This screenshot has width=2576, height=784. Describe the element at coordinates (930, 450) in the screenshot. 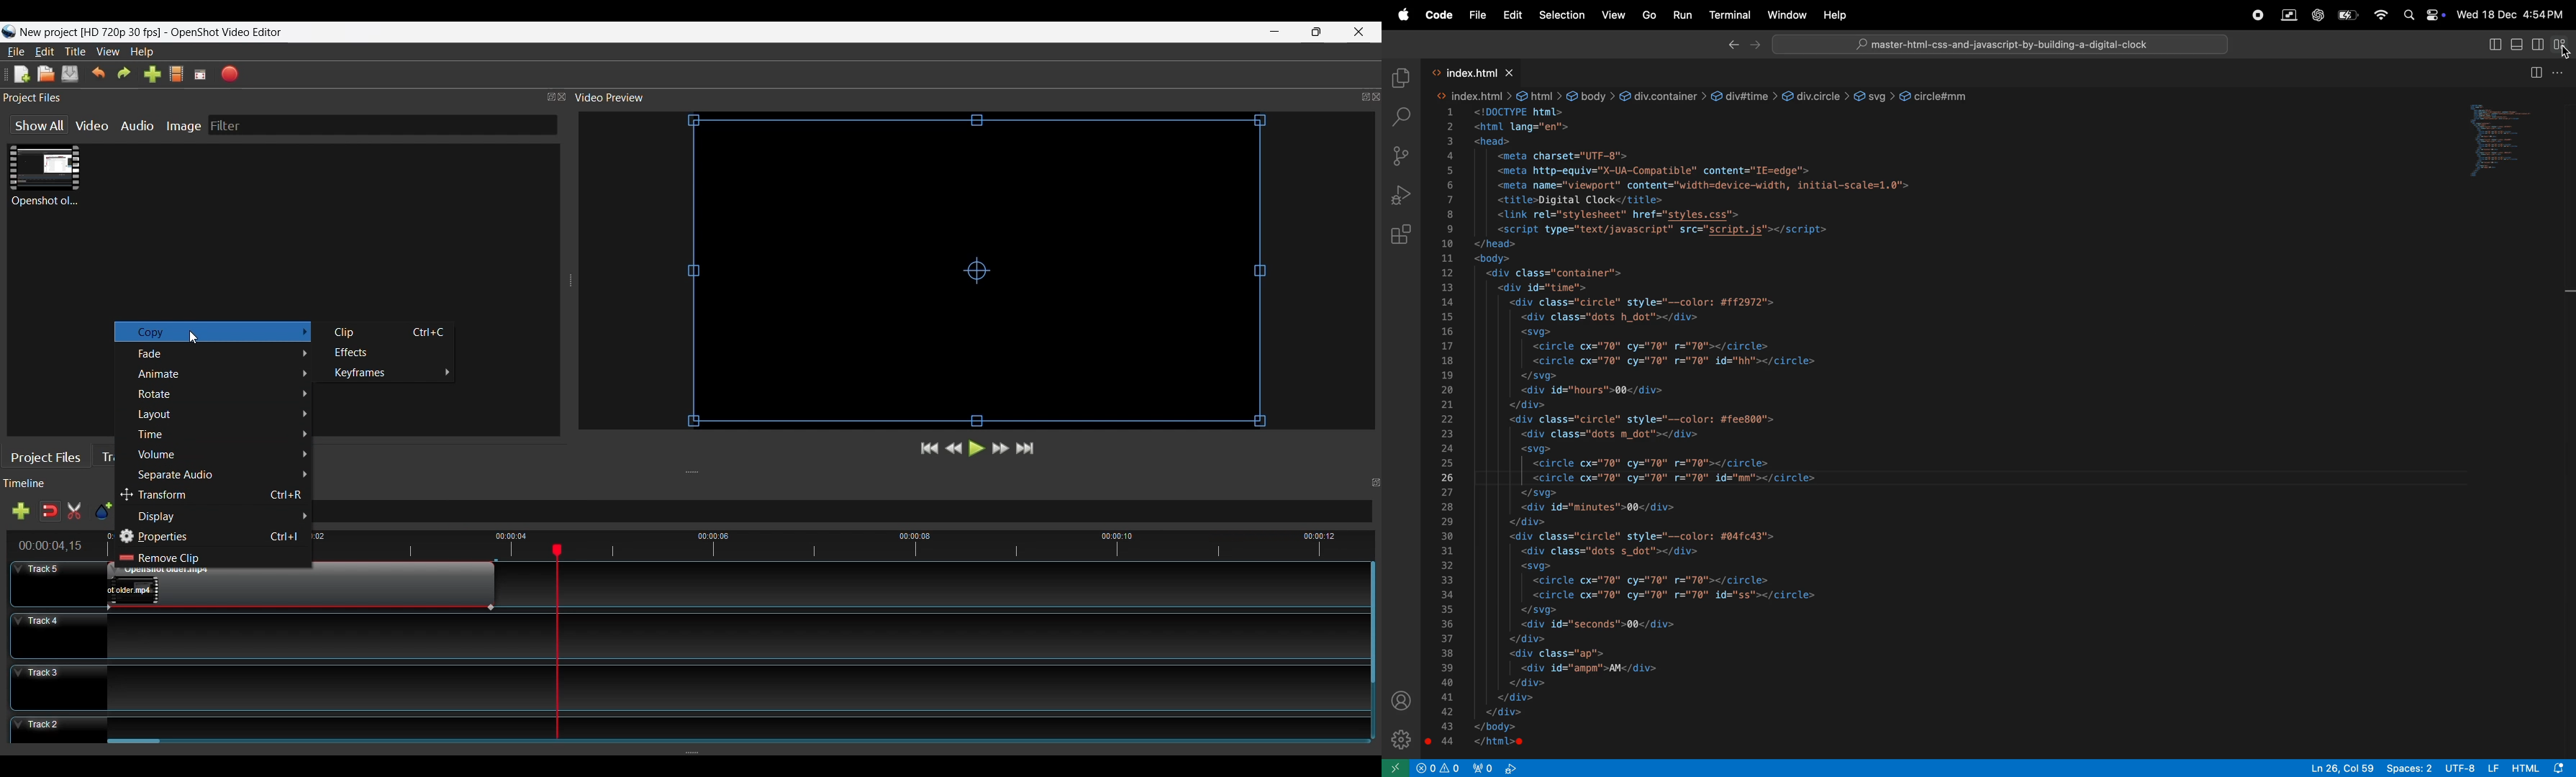

I see `Jump to Forward` at that location.